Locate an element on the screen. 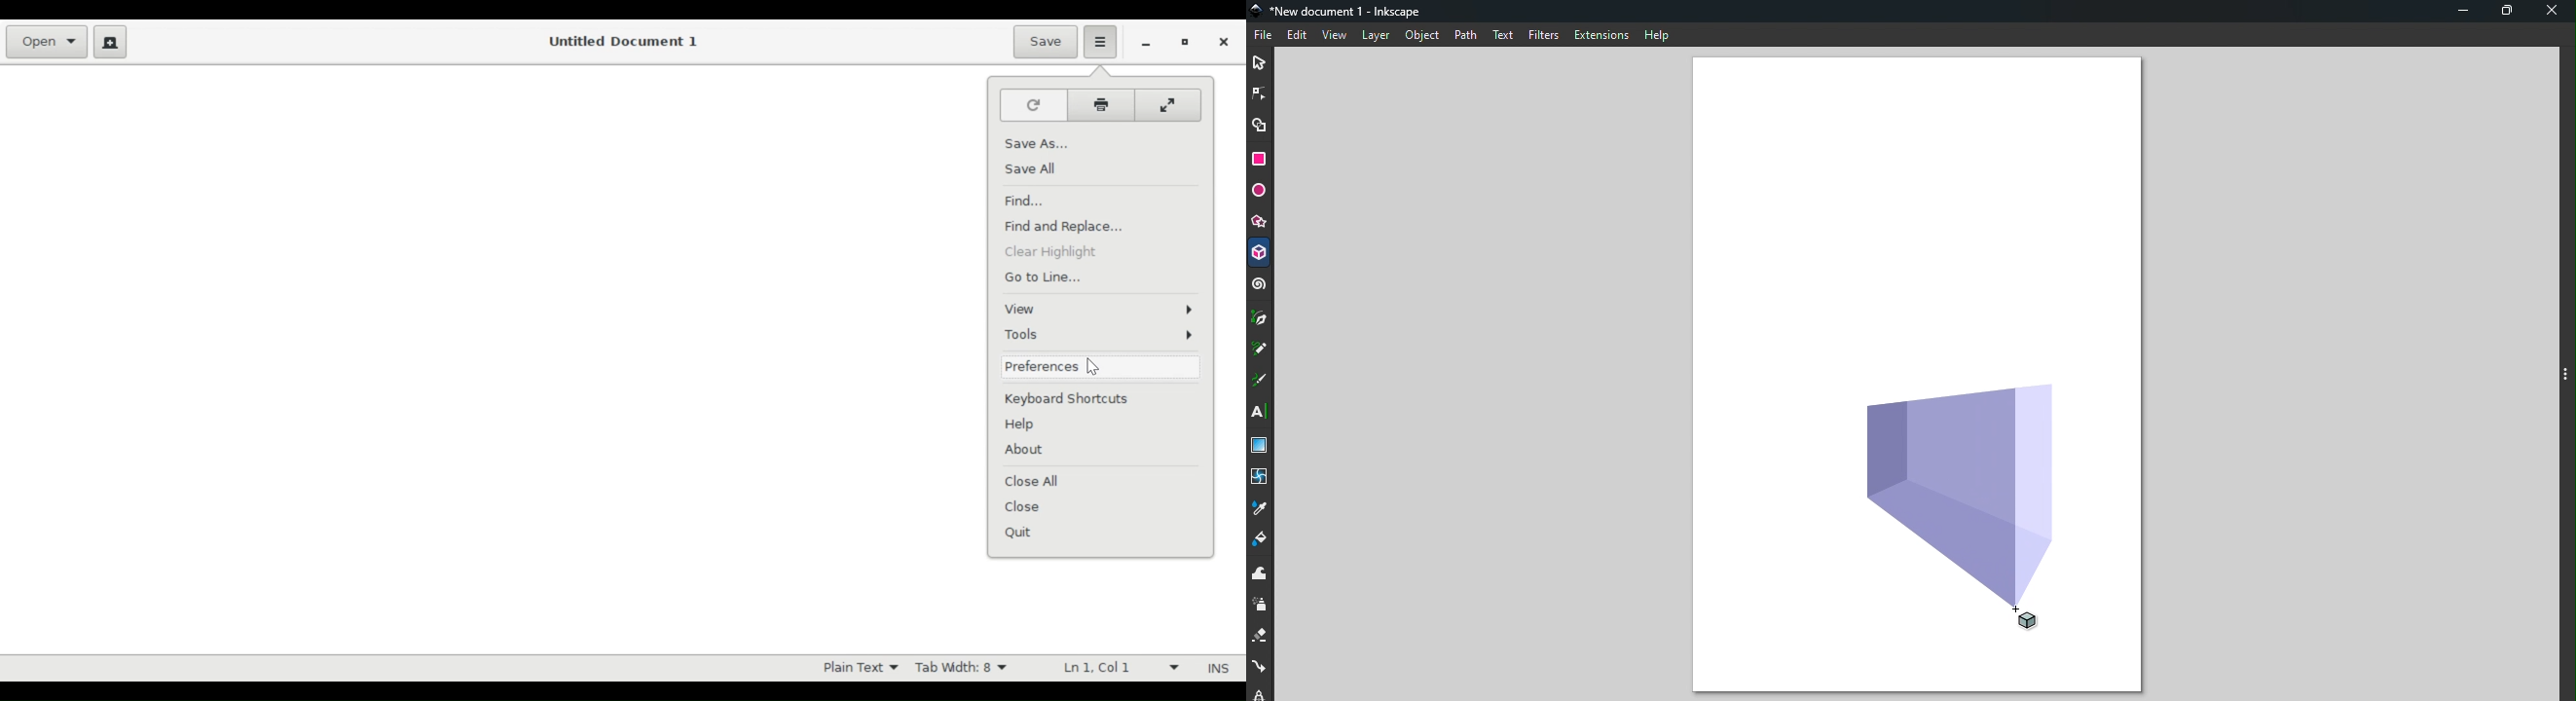 This screenshot has width=2576, height=728. Close is located at coordinates (2552, 14).